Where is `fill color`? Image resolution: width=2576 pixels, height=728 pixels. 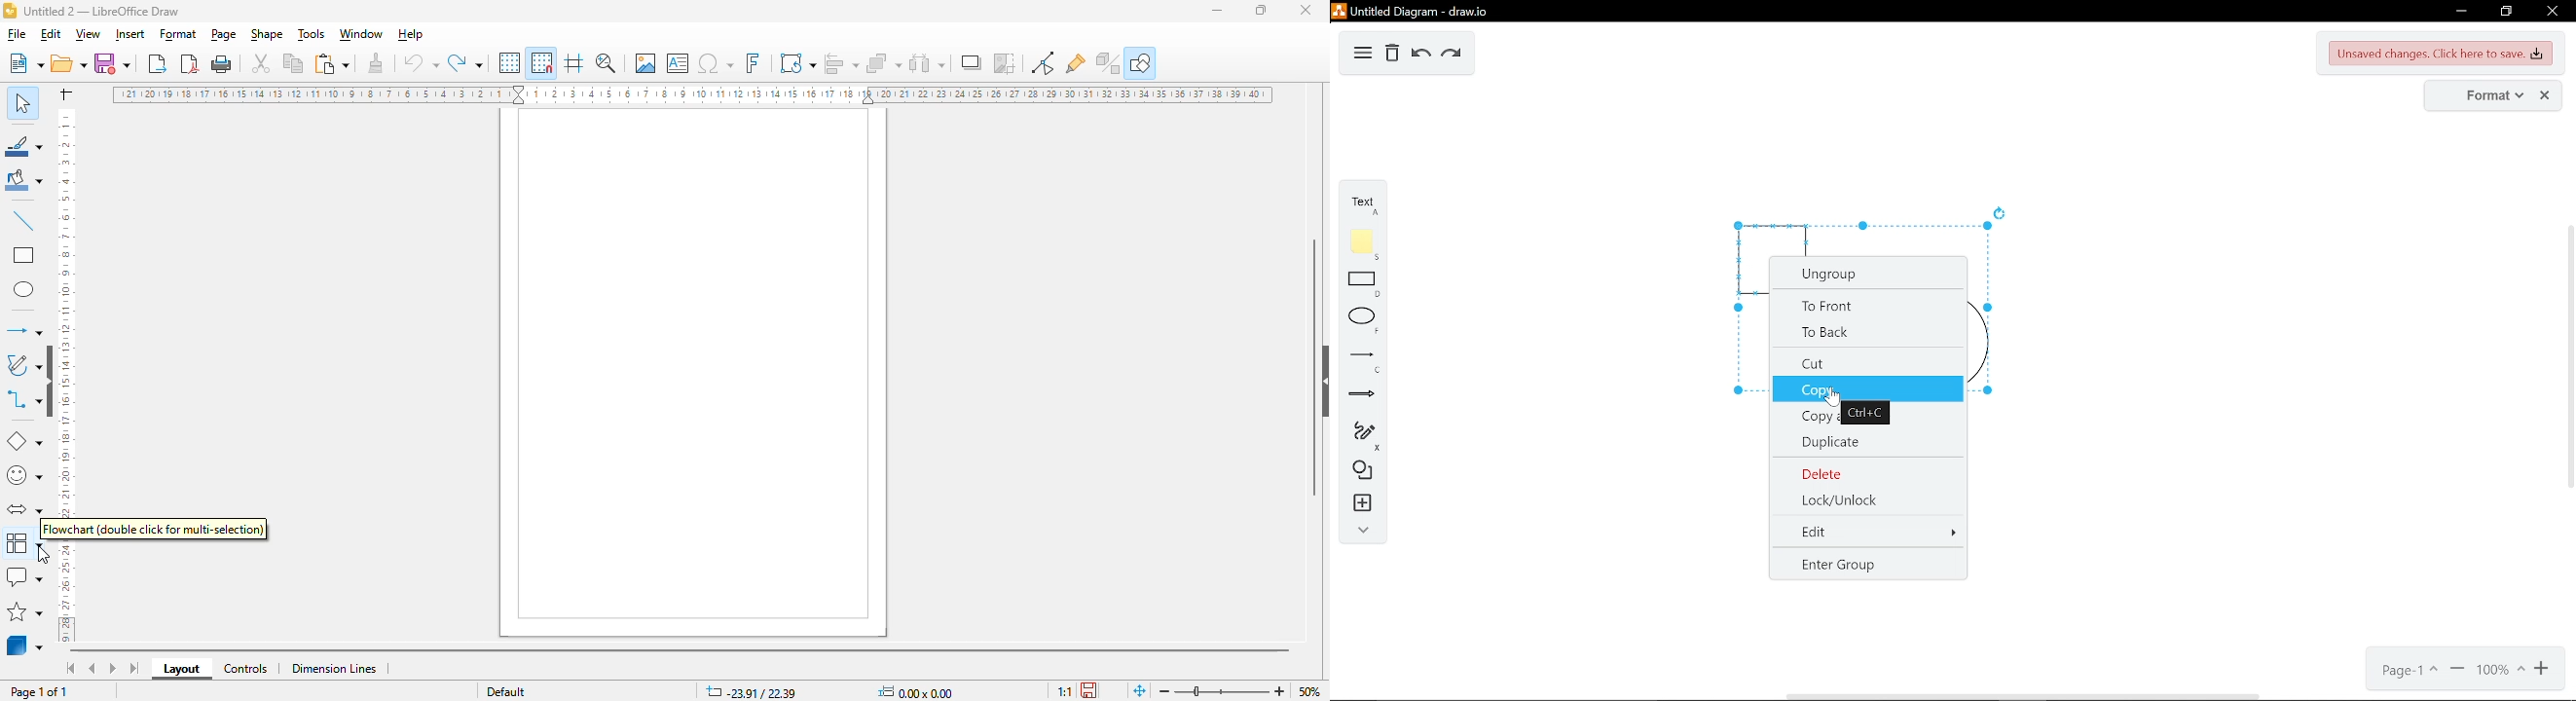 fill color is located at coordinates (23, 181).